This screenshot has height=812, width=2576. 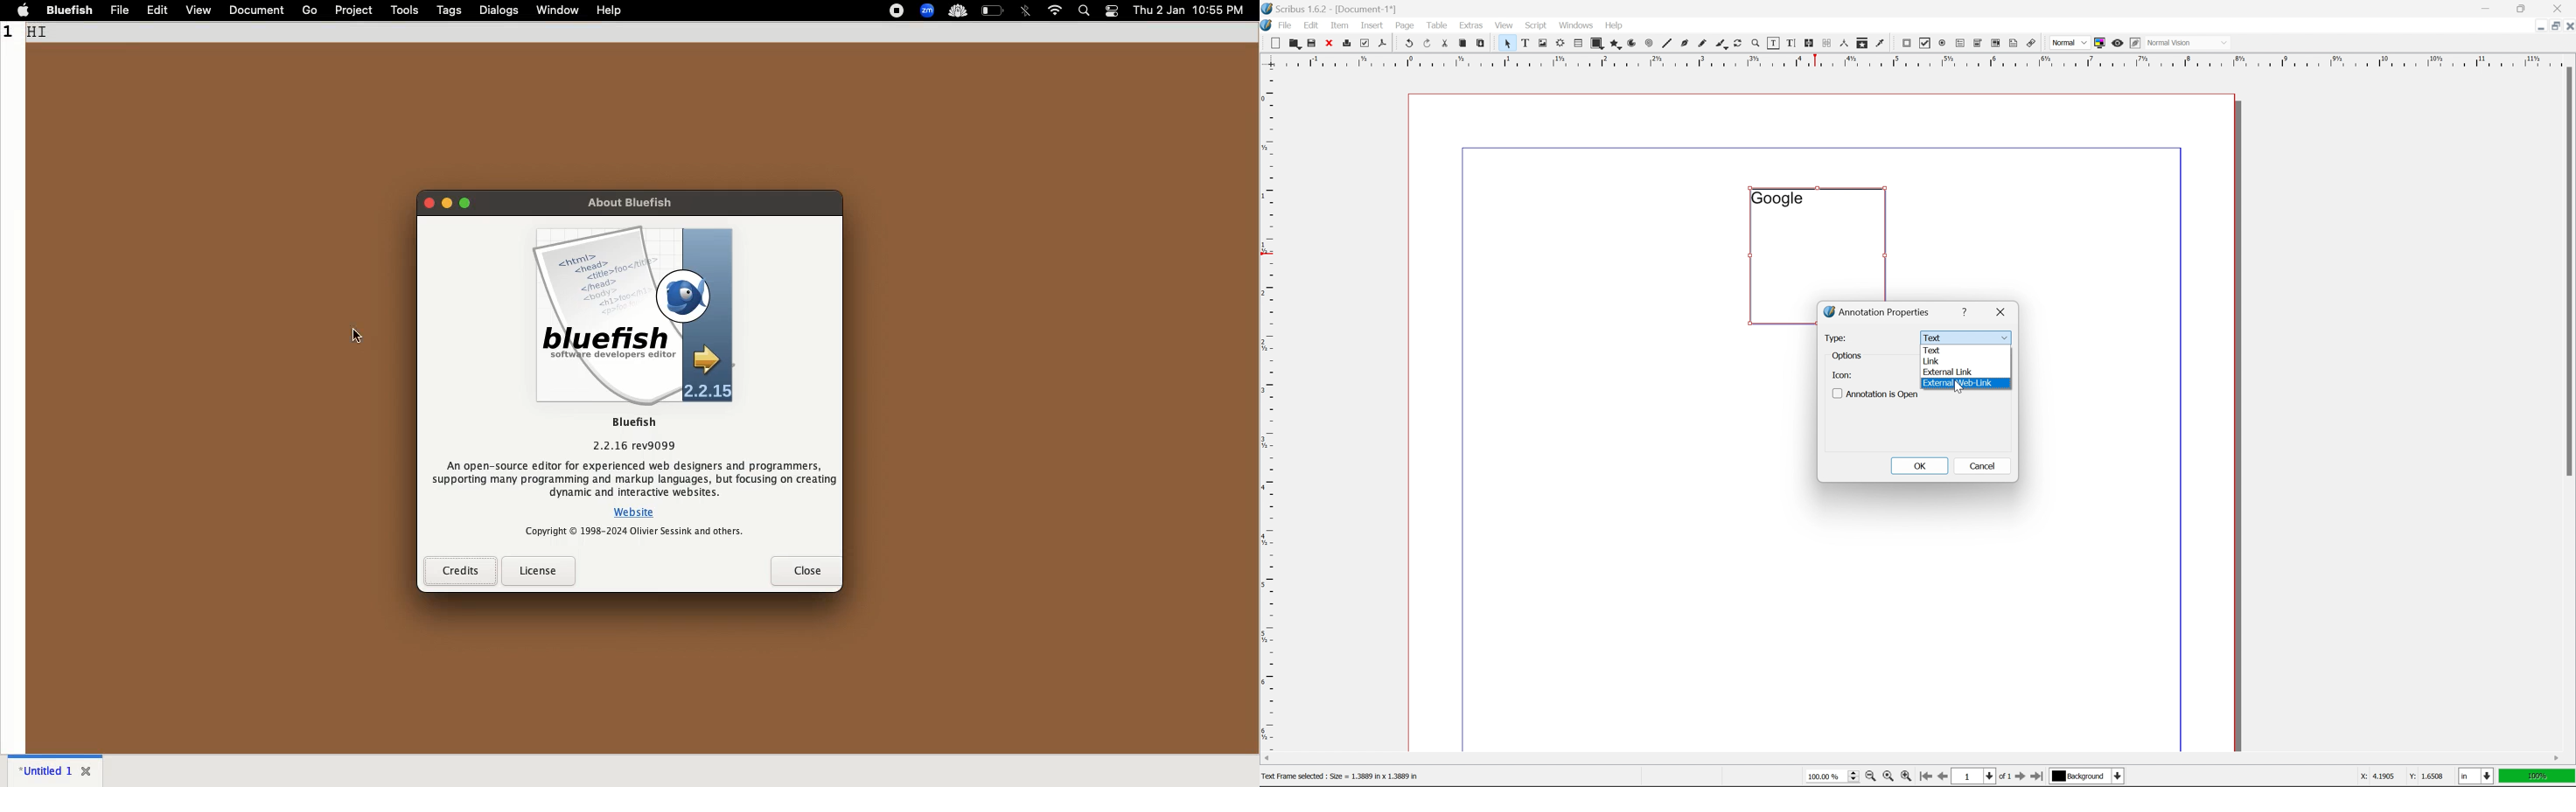 I want to click on notification, so click(x=1113, y=11).